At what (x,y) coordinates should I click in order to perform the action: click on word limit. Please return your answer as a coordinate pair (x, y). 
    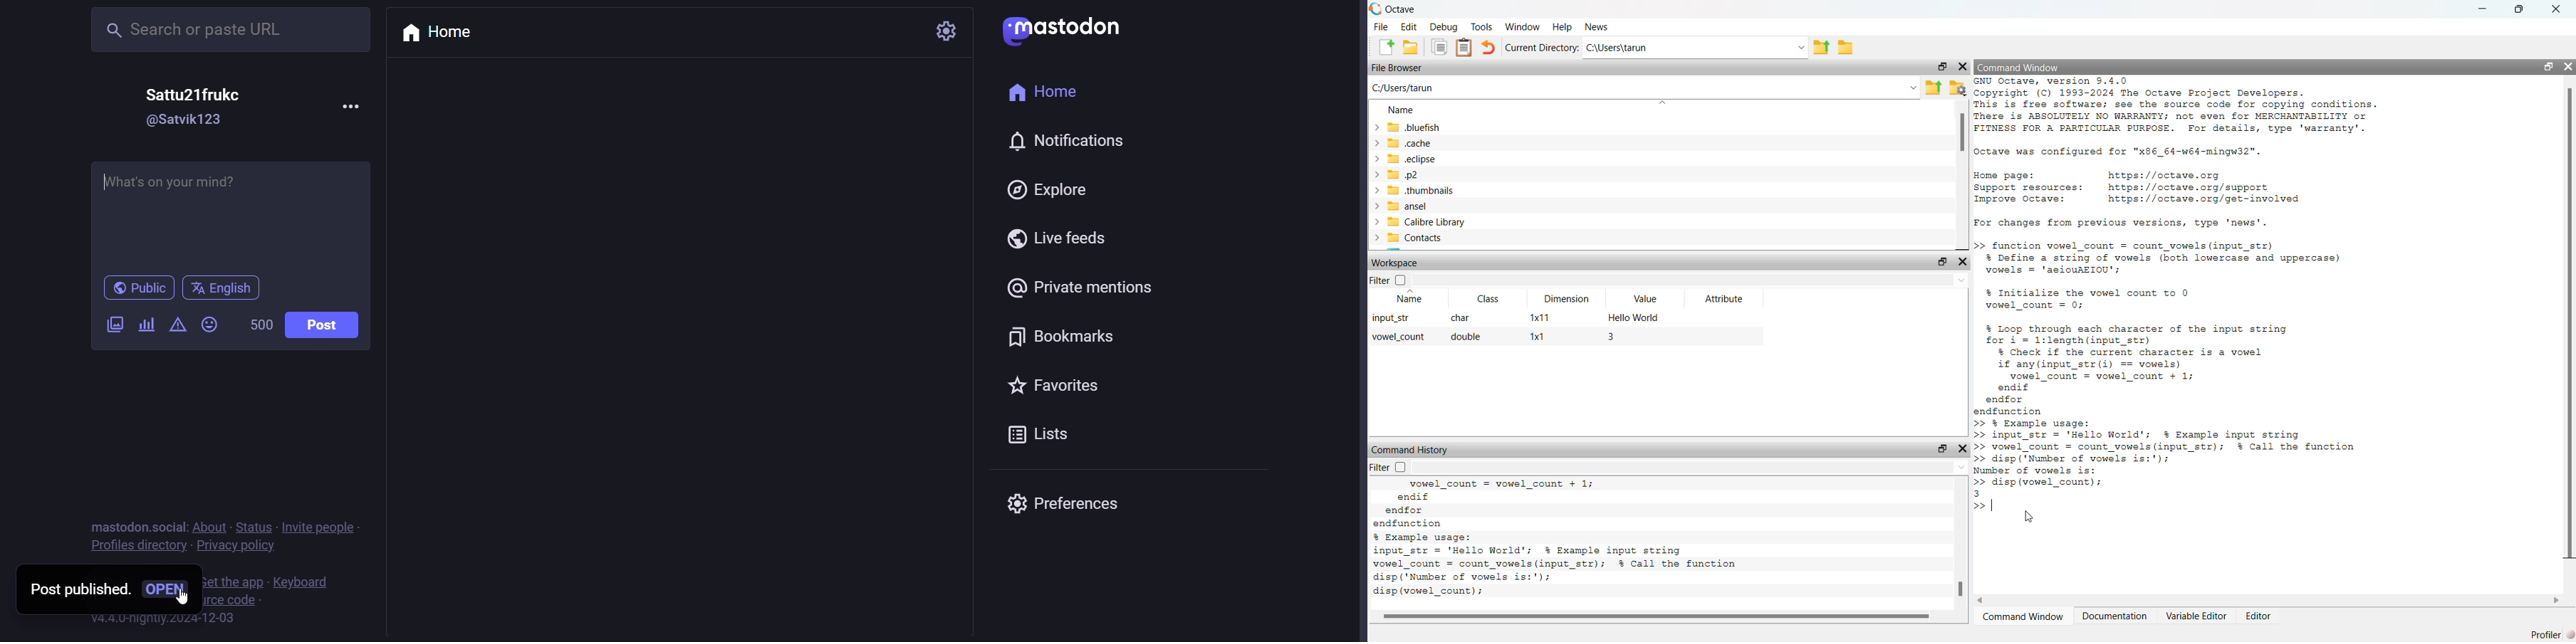
    Looking at the image, I should click on (256, 326).